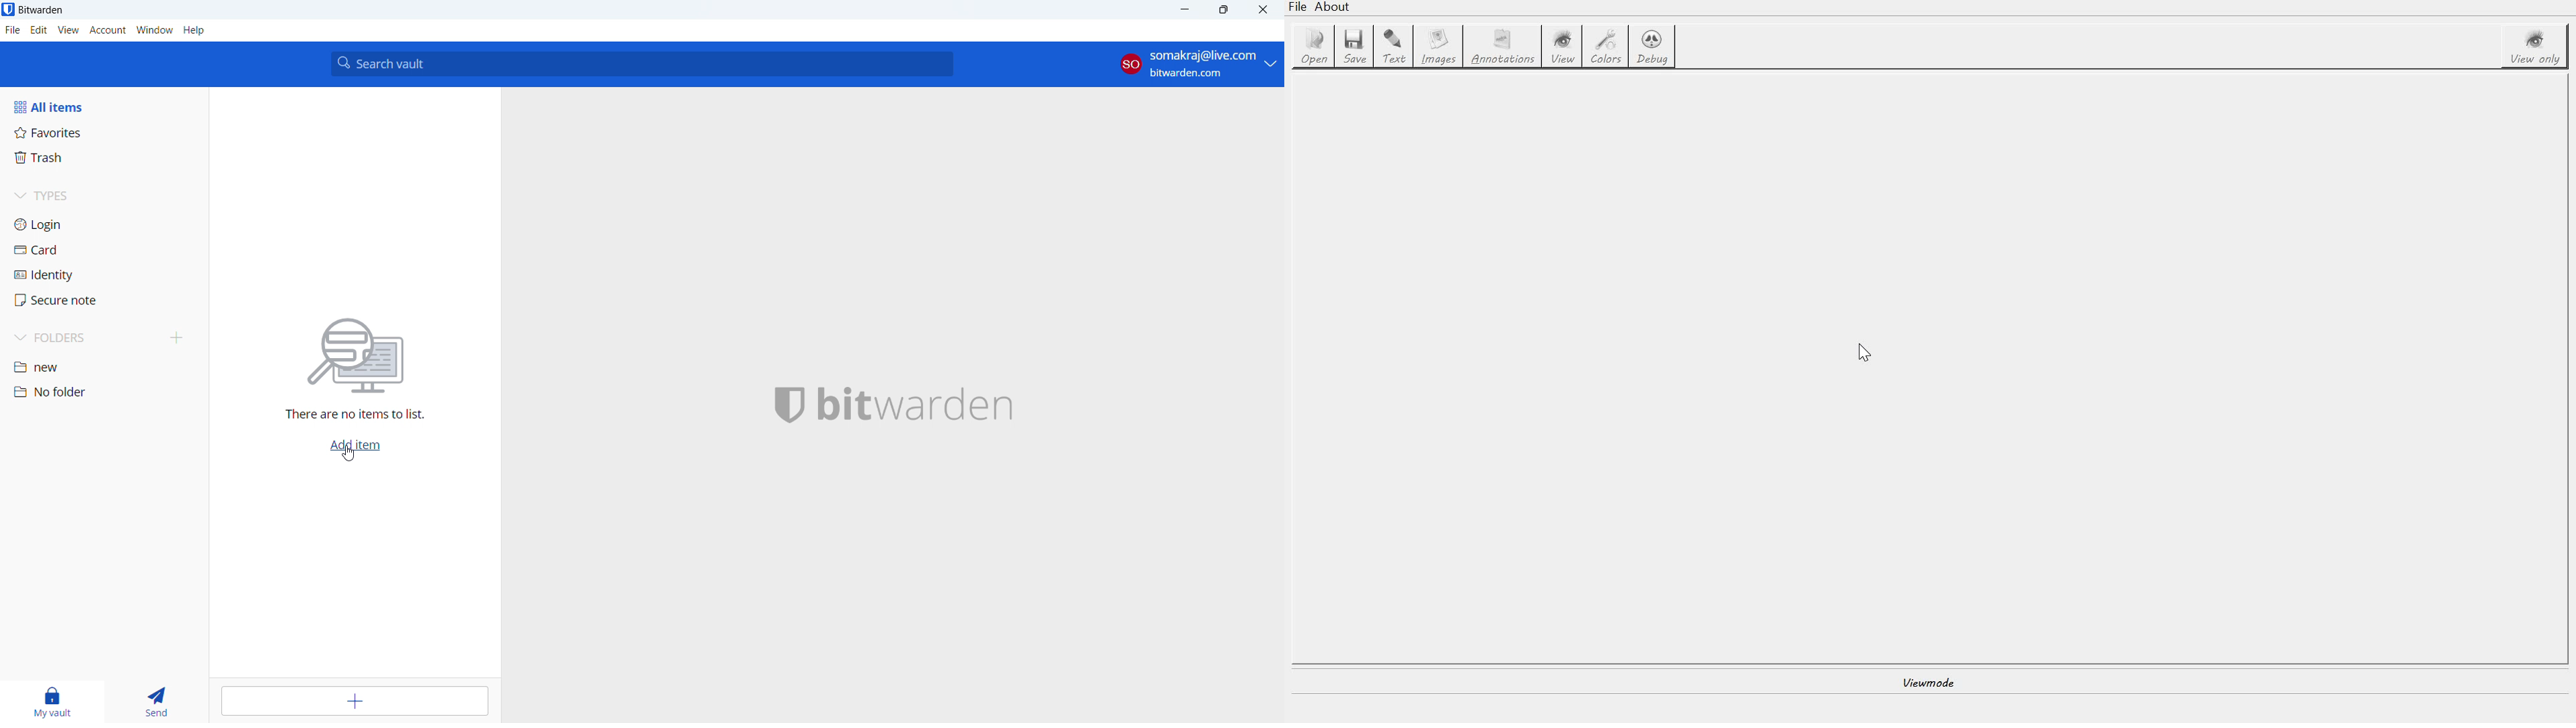  I want to click on close, so click(1263, 10).